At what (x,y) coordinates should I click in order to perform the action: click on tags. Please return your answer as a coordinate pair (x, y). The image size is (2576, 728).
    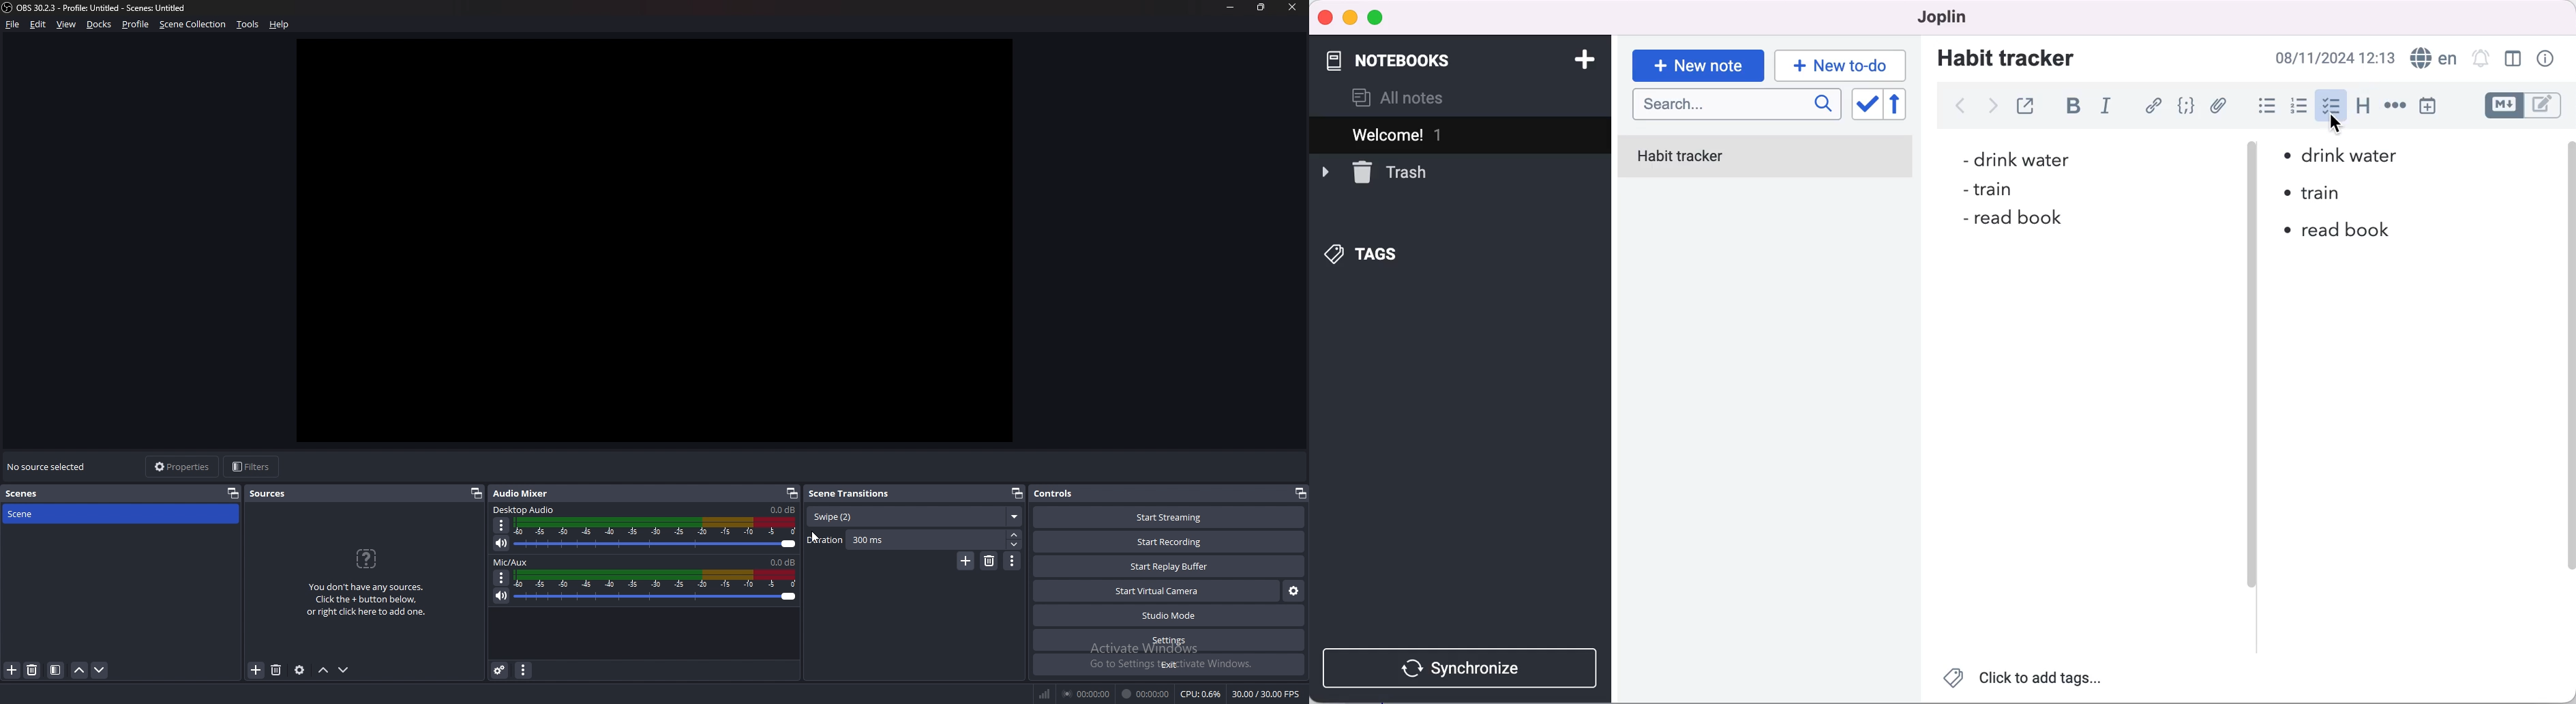
    Looking at the image, I should click on (1363, 255).